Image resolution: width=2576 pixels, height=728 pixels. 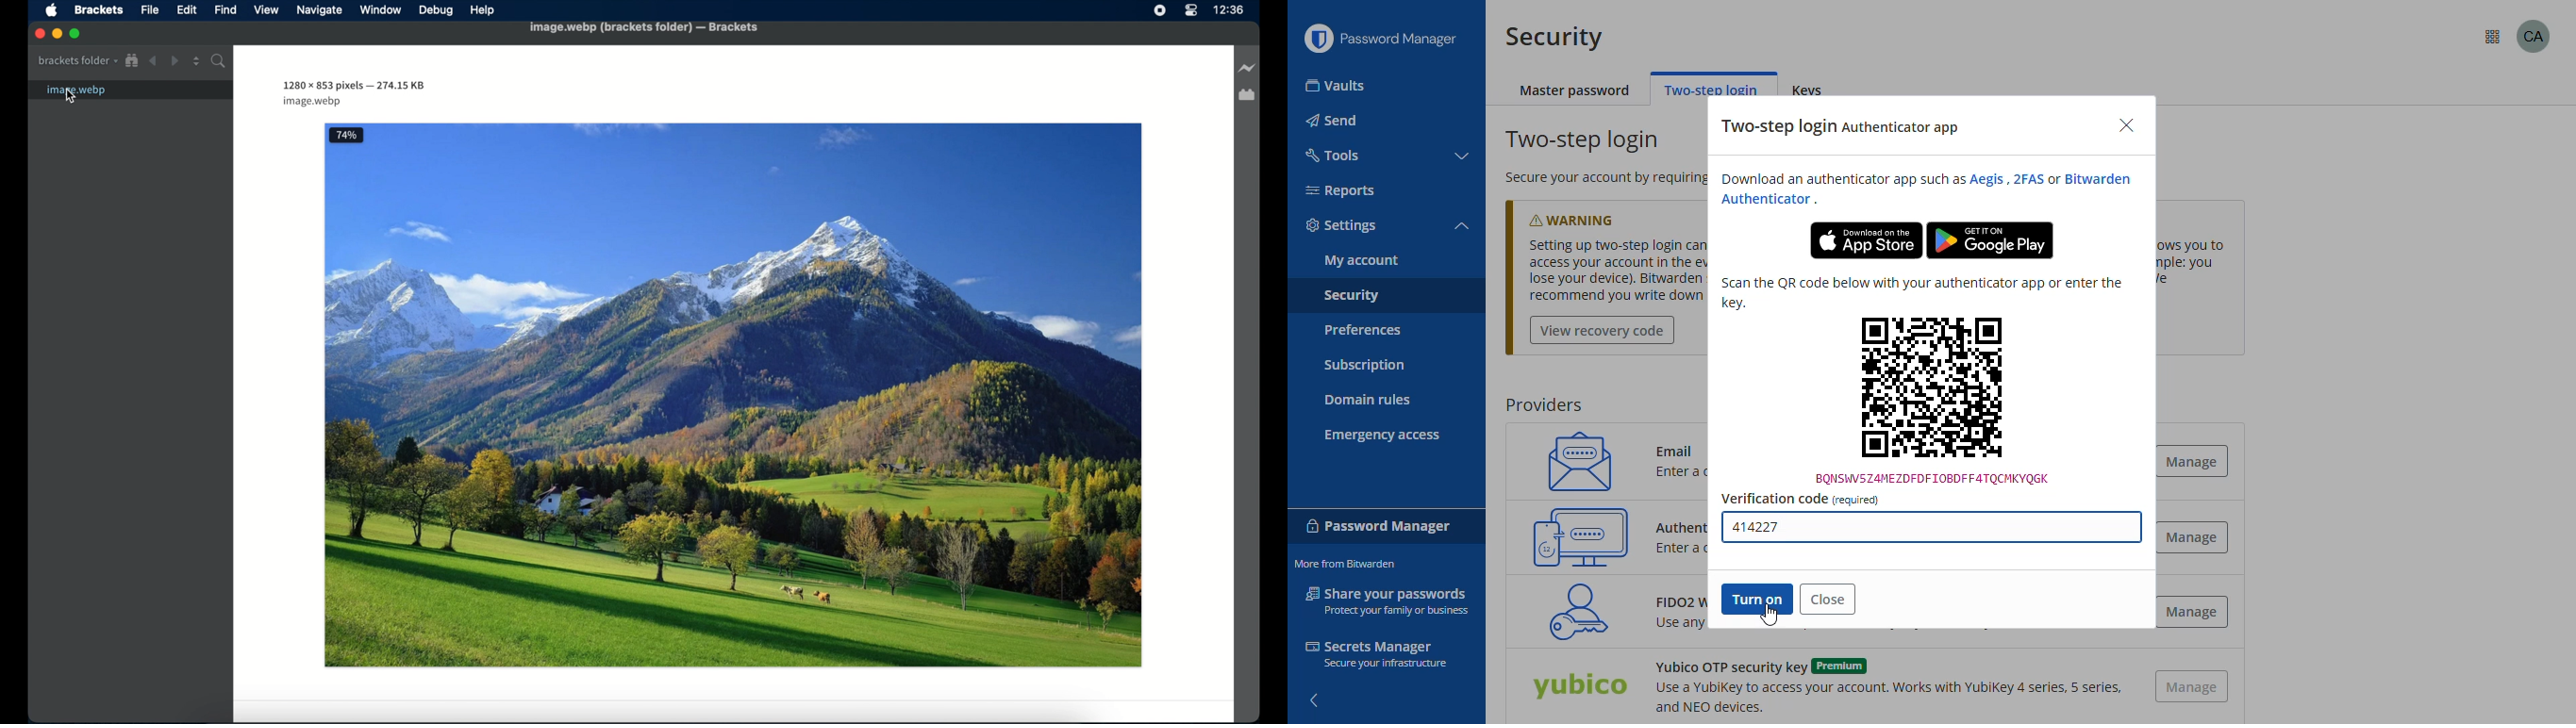 What do you see at coordinates (380, 11) in the screenshot?
I see `Window` at bounding box center [380, 11].